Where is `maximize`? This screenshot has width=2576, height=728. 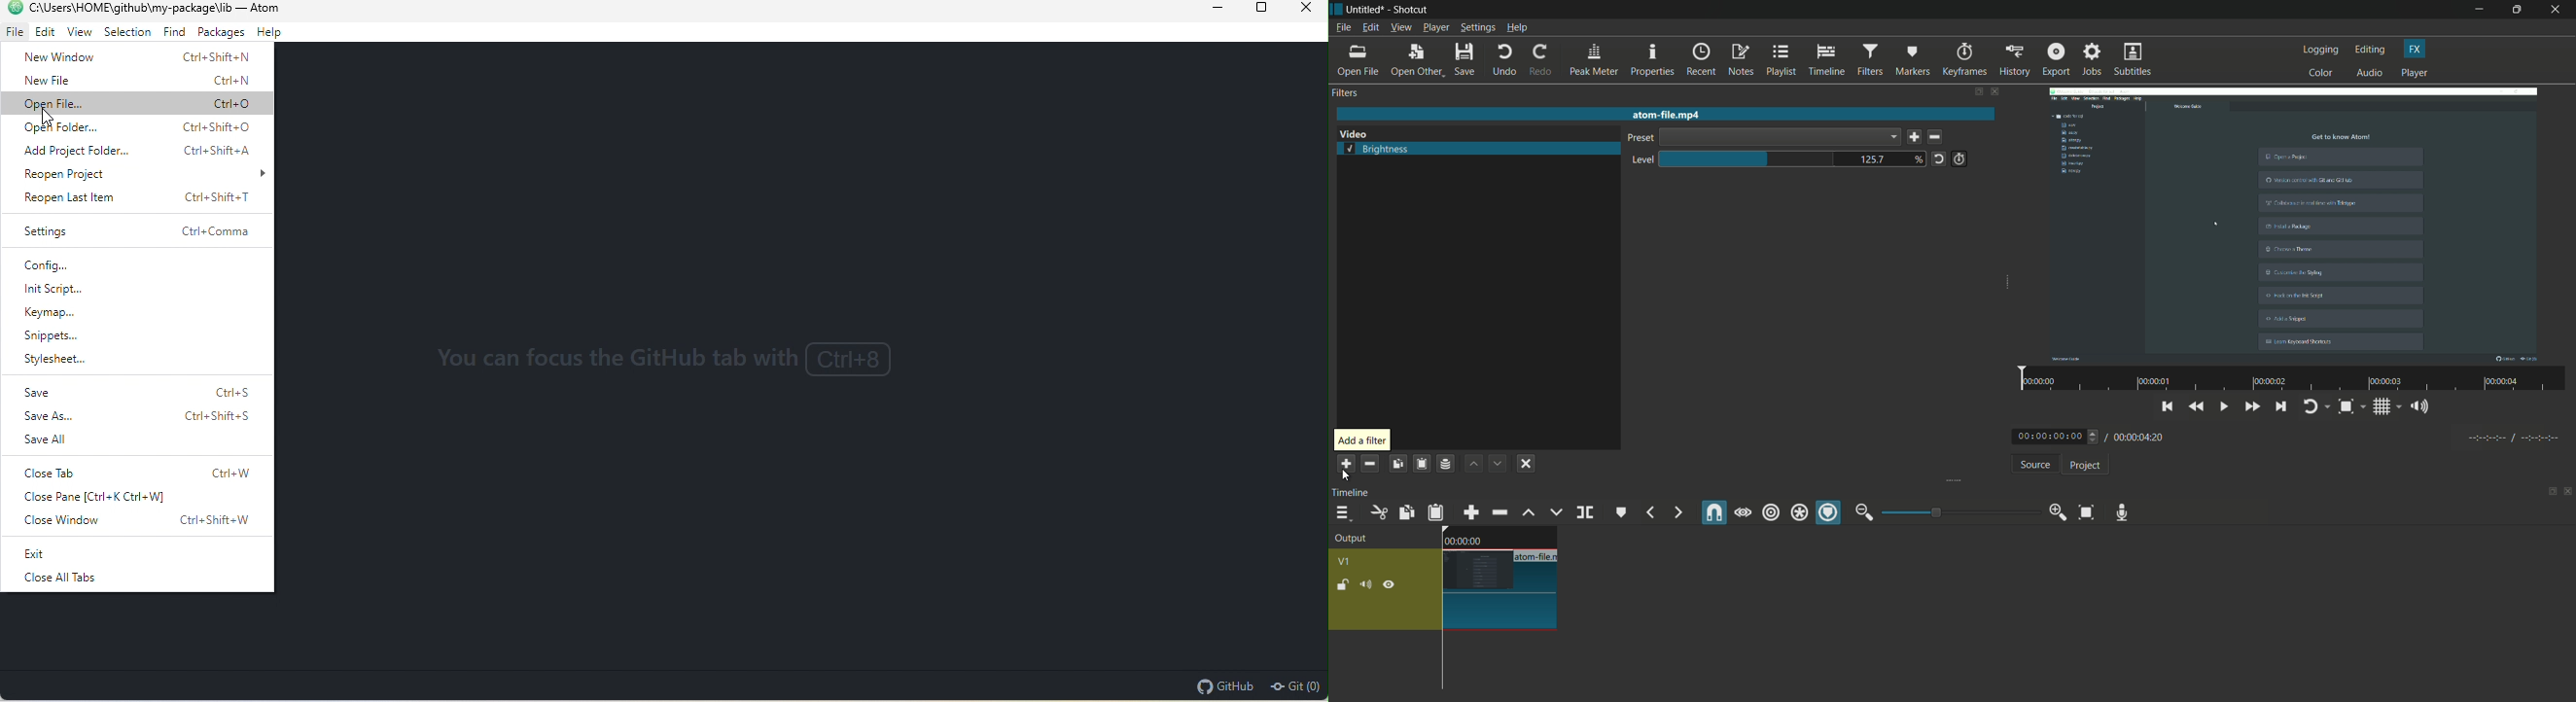
maximize is located at coordinates (1254, 10).